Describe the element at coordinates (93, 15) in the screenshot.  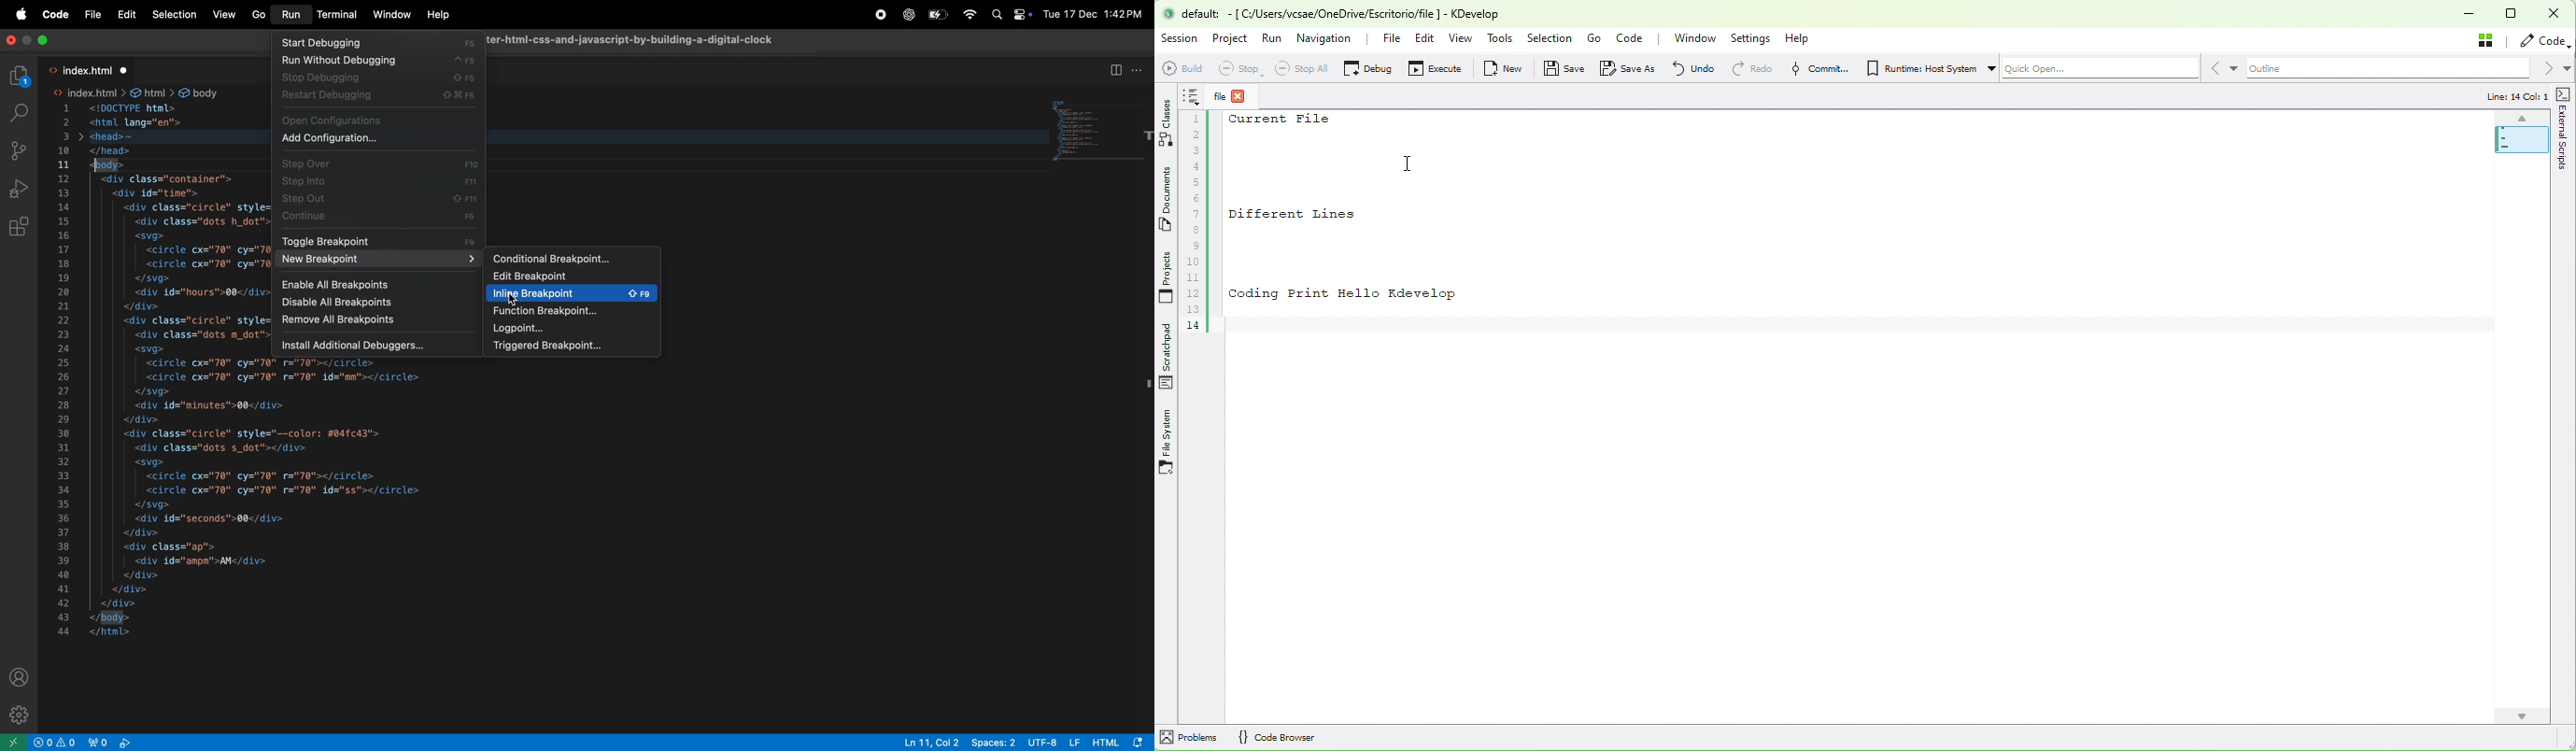
I see `File` at that location.